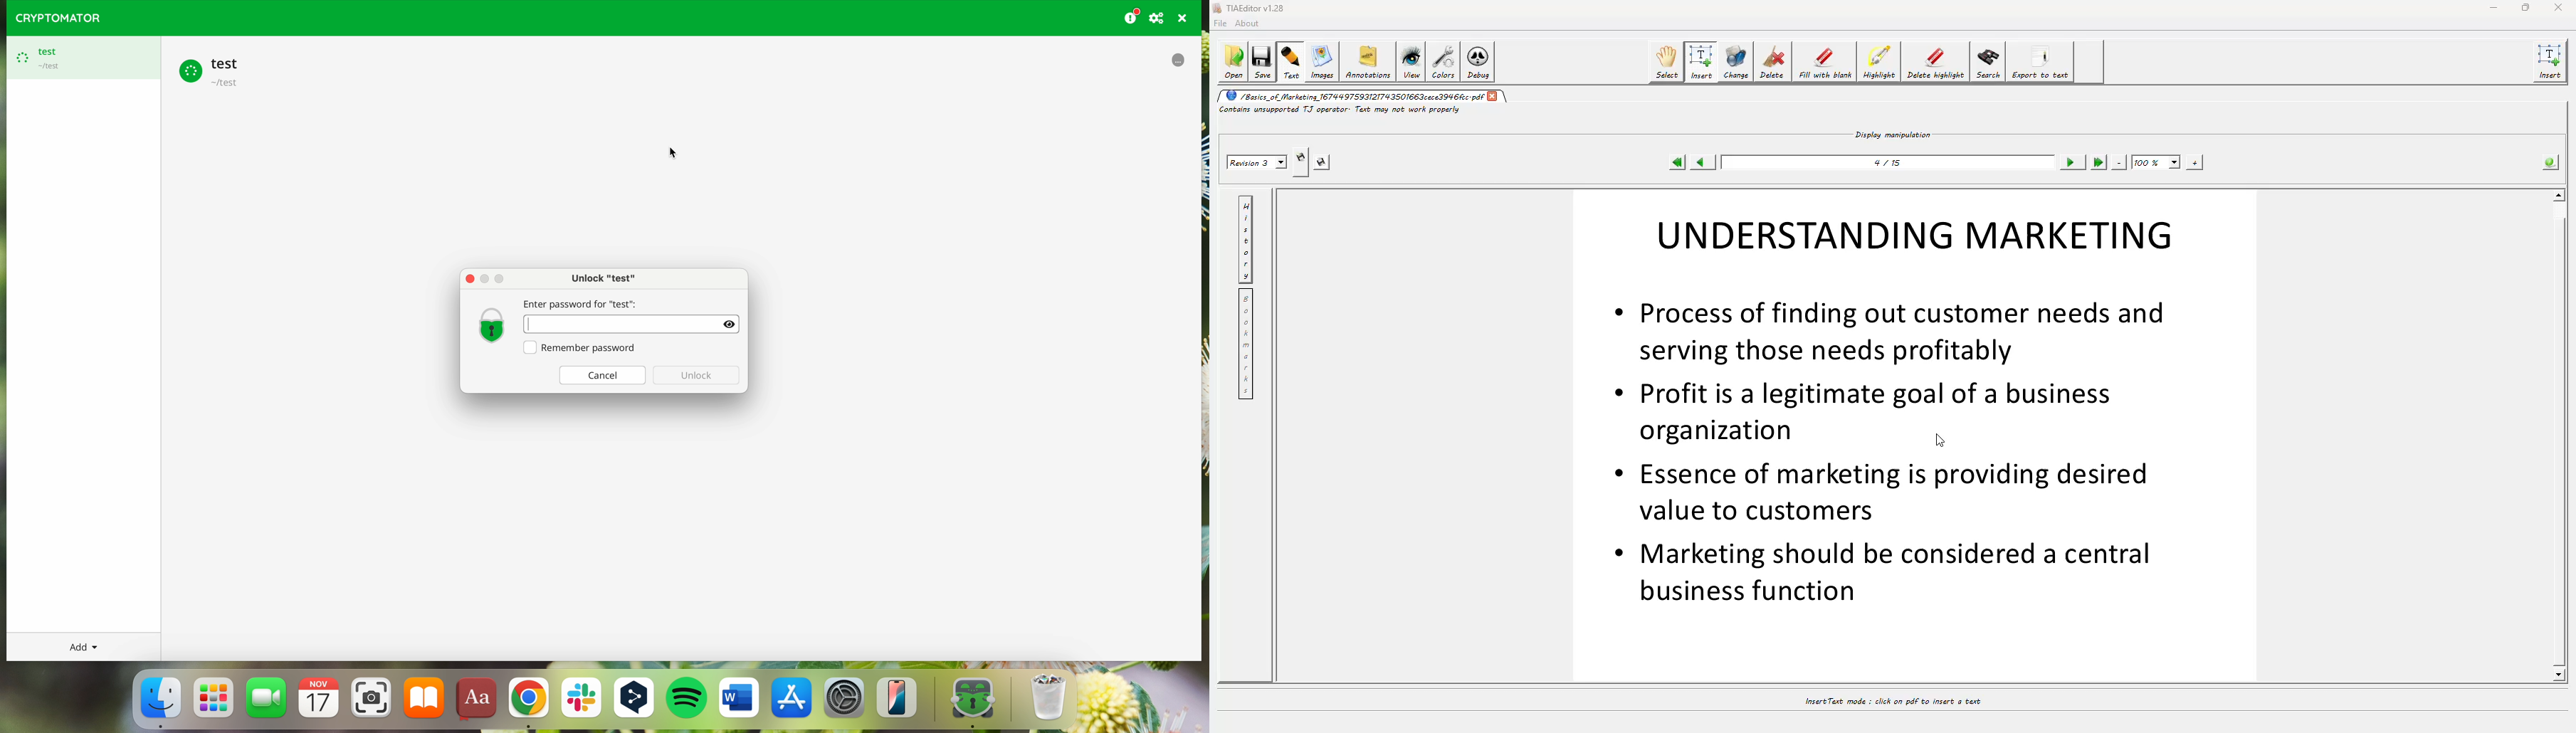  I want to click on , so click(470, 278).